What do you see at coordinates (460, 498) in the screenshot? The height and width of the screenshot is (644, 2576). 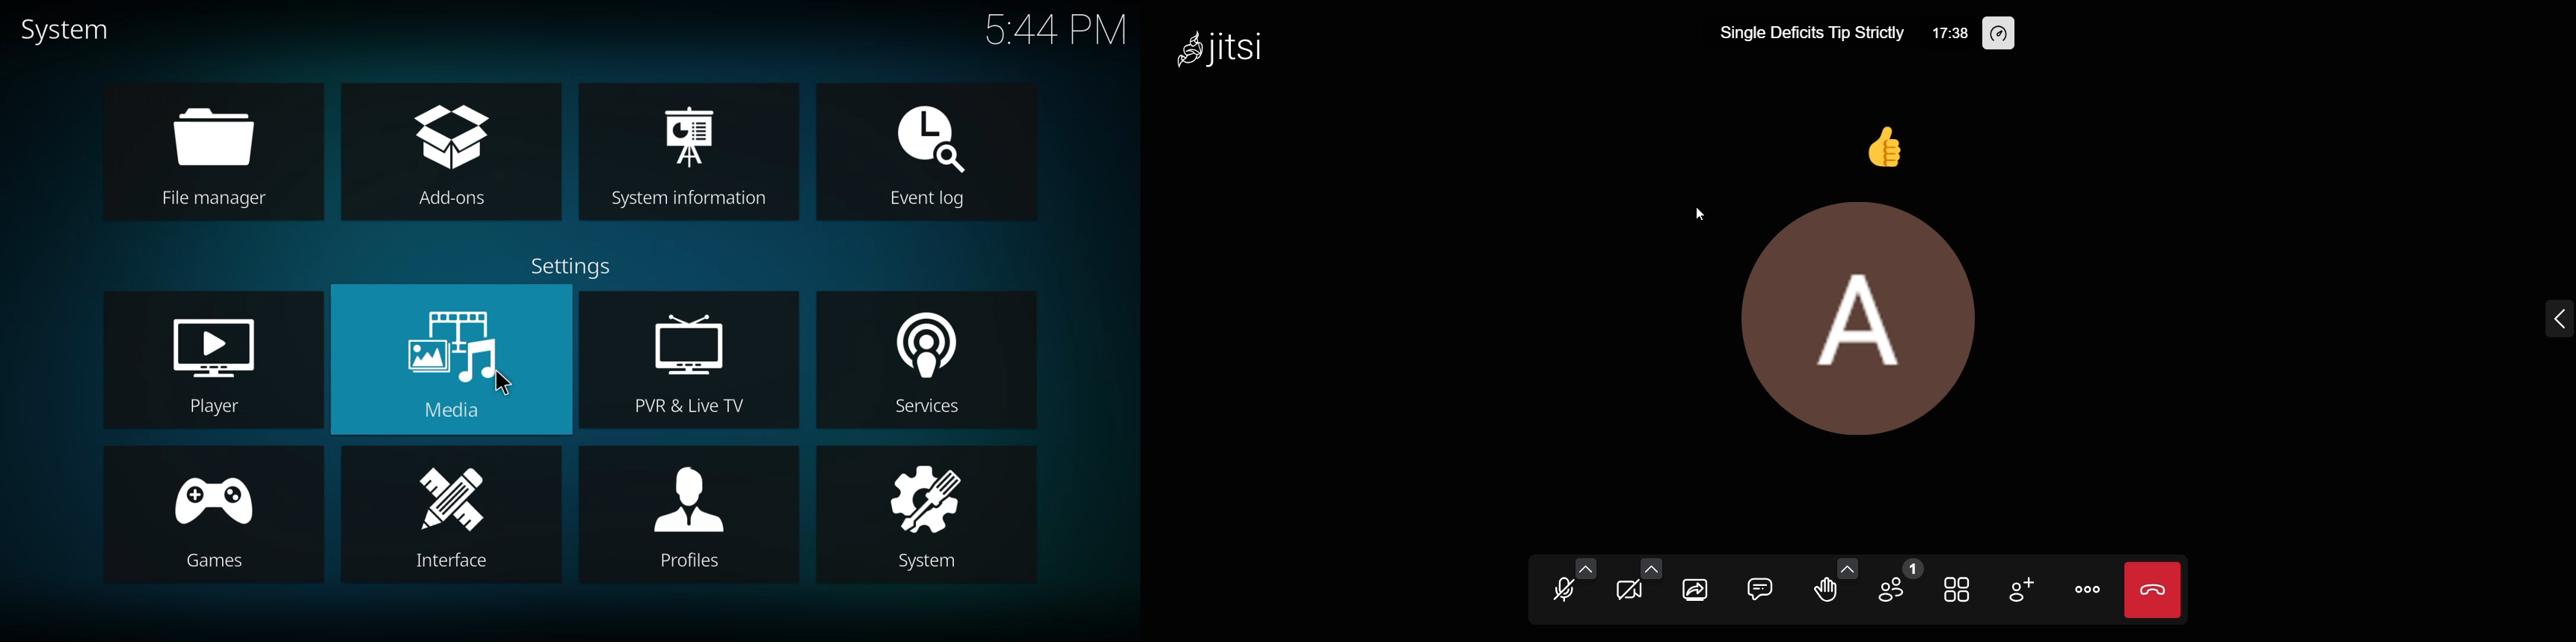 I see `interface` at bounding box center [460, 498].